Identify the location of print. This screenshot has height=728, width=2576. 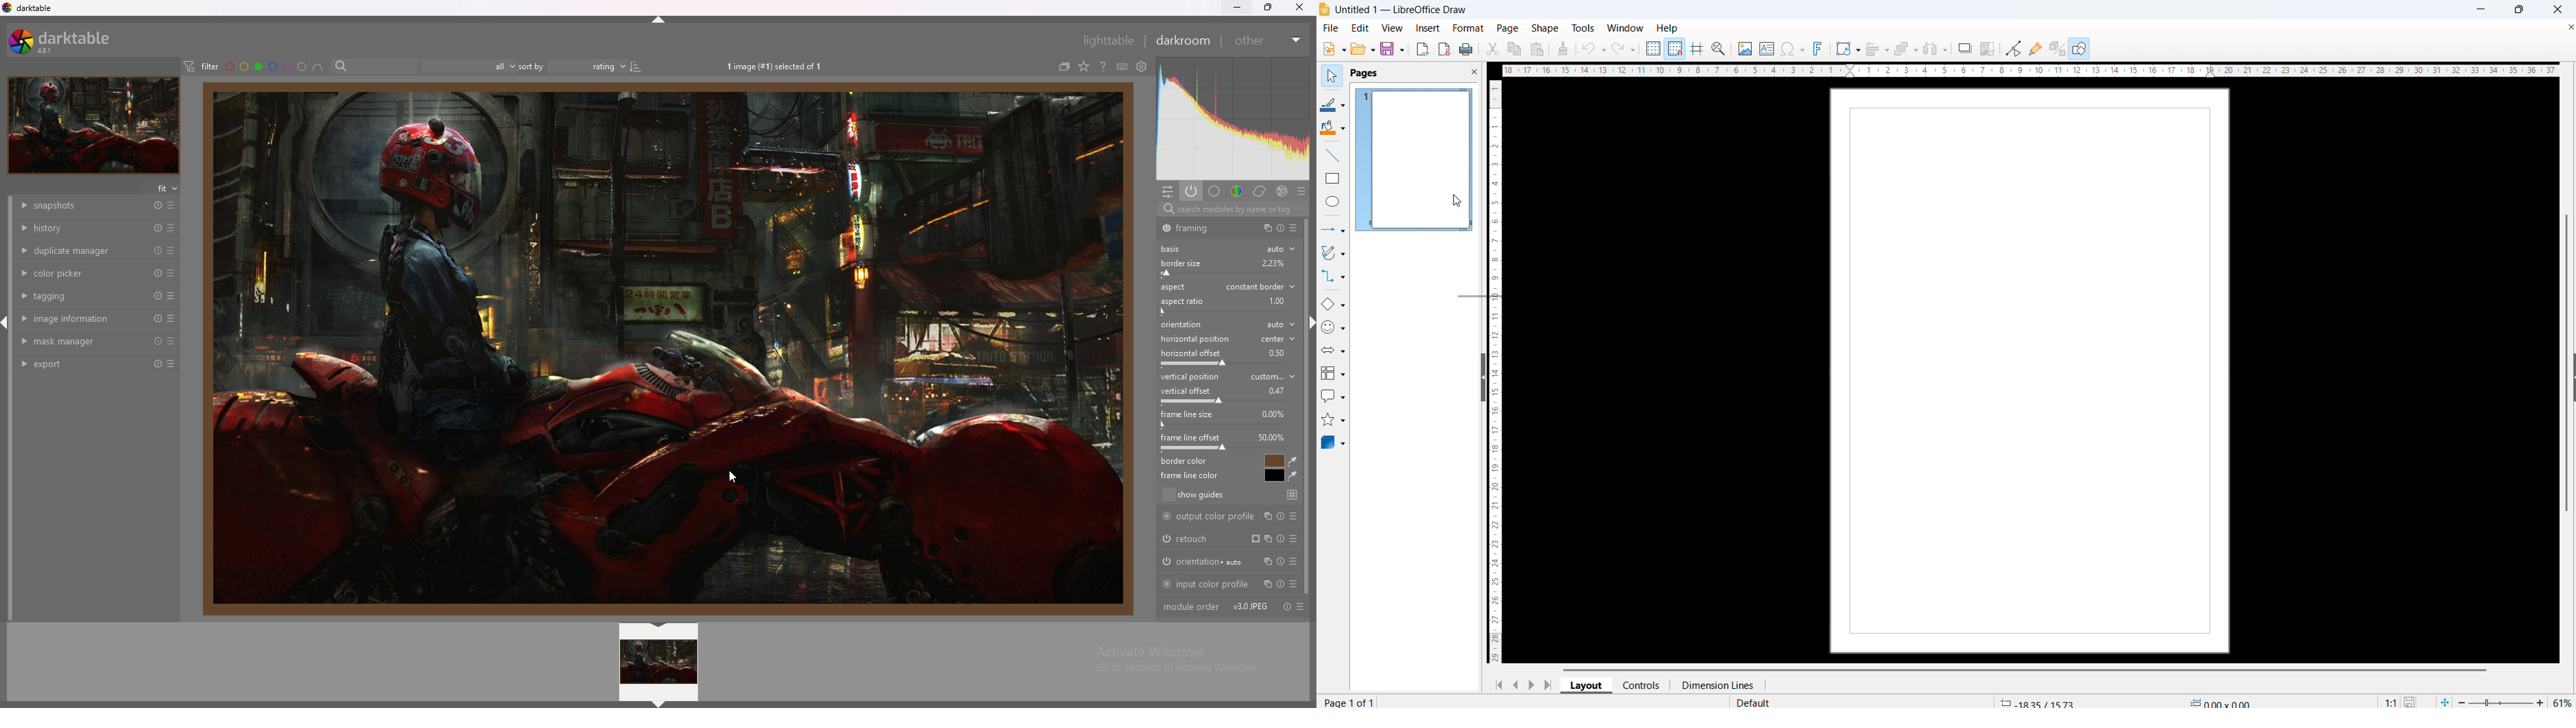
(1466, 48).